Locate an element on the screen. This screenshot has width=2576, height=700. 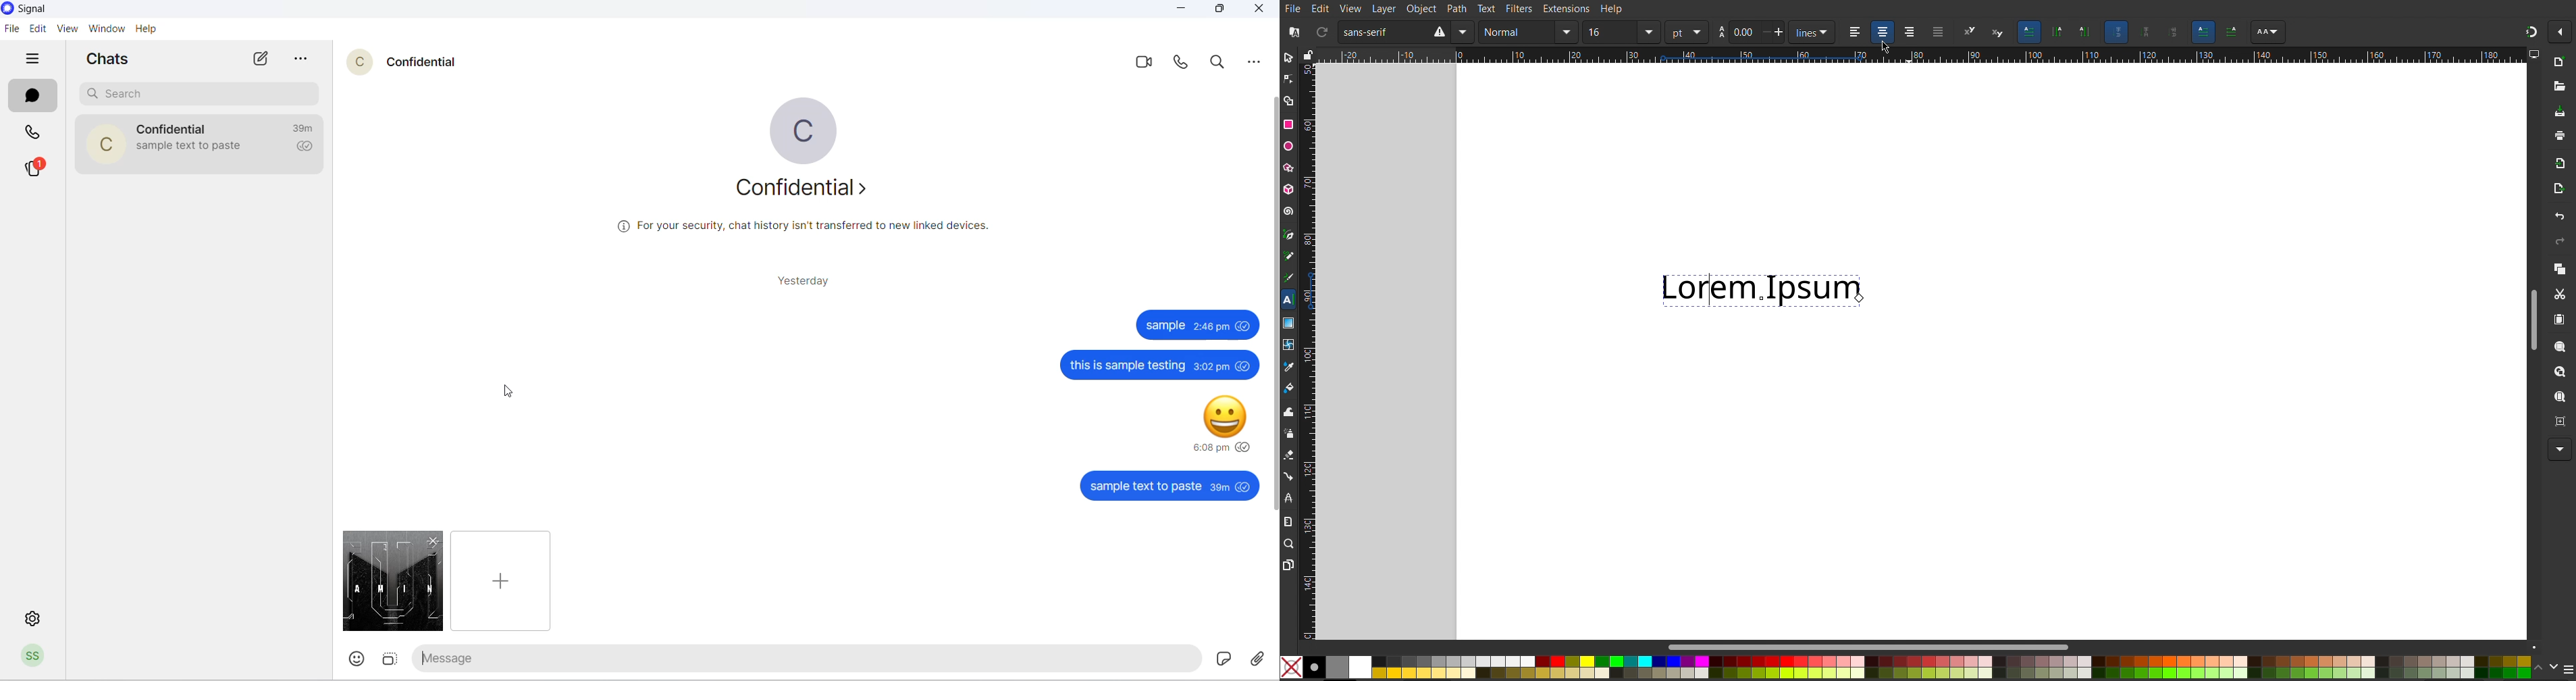
Rectangle is located at coordinates (1288, 124).